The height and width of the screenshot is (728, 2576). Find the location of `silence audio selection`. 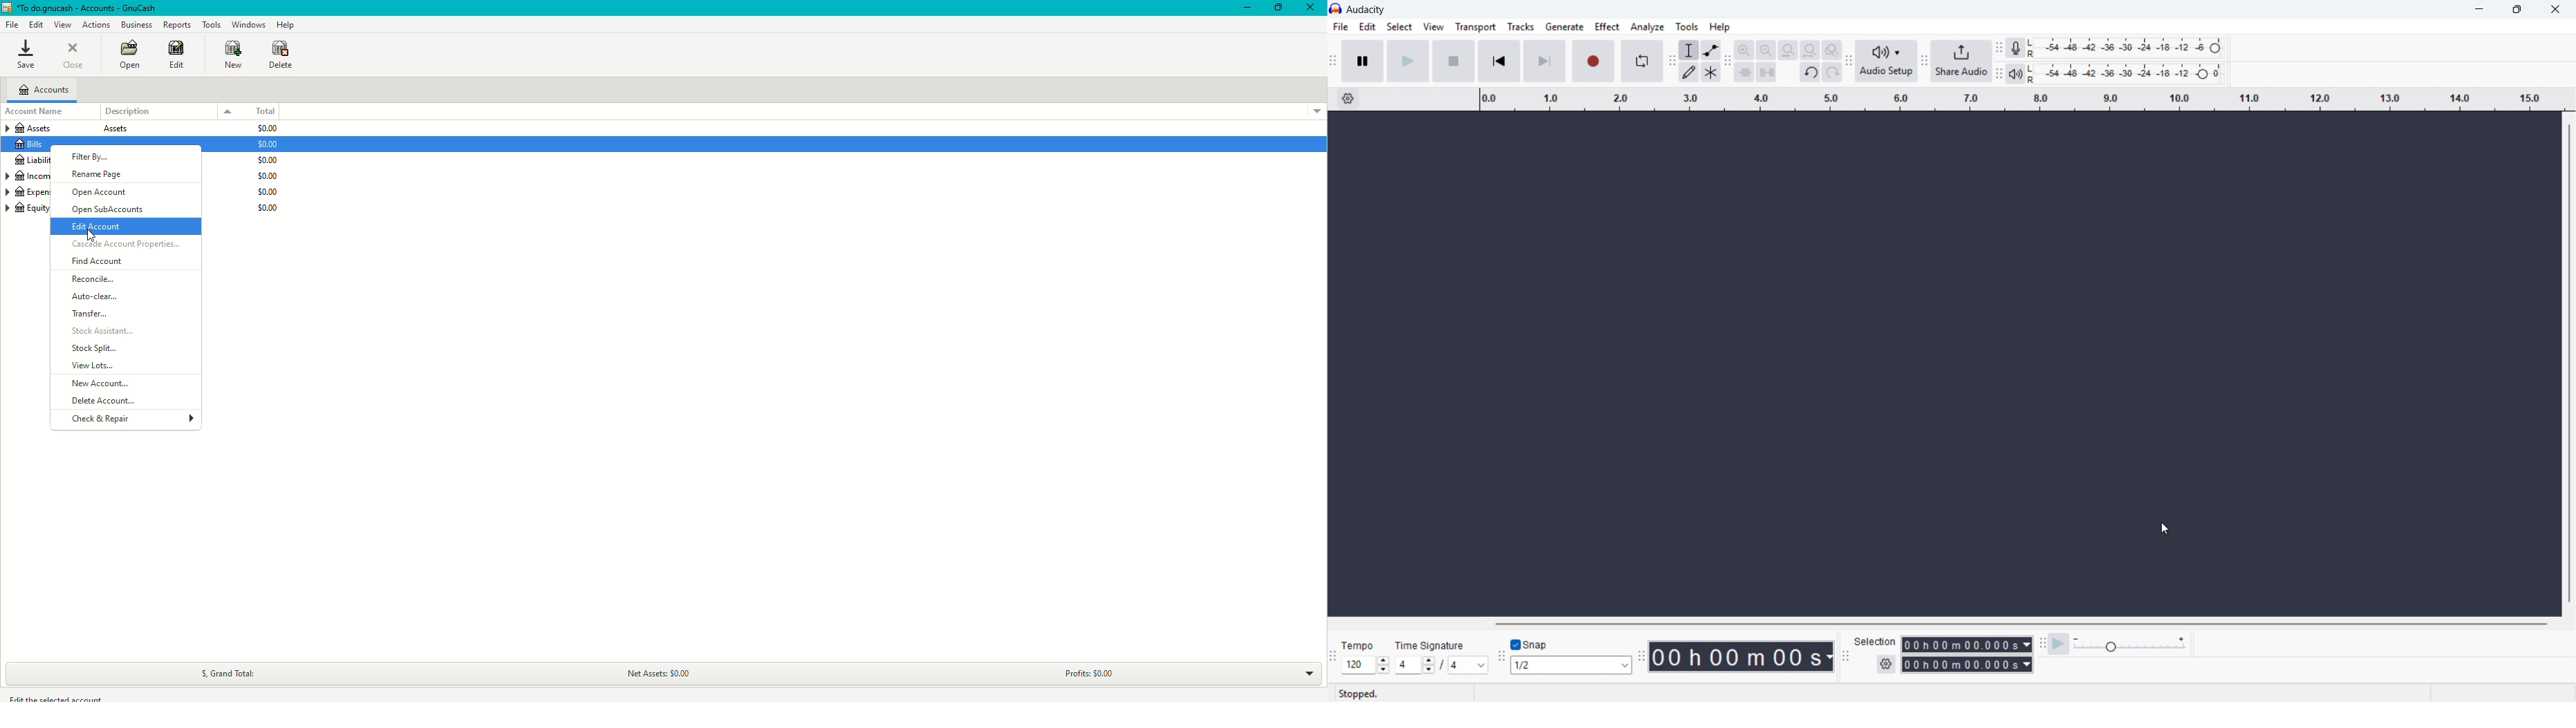

silence audio selection is located at coordinates (1766, 72).